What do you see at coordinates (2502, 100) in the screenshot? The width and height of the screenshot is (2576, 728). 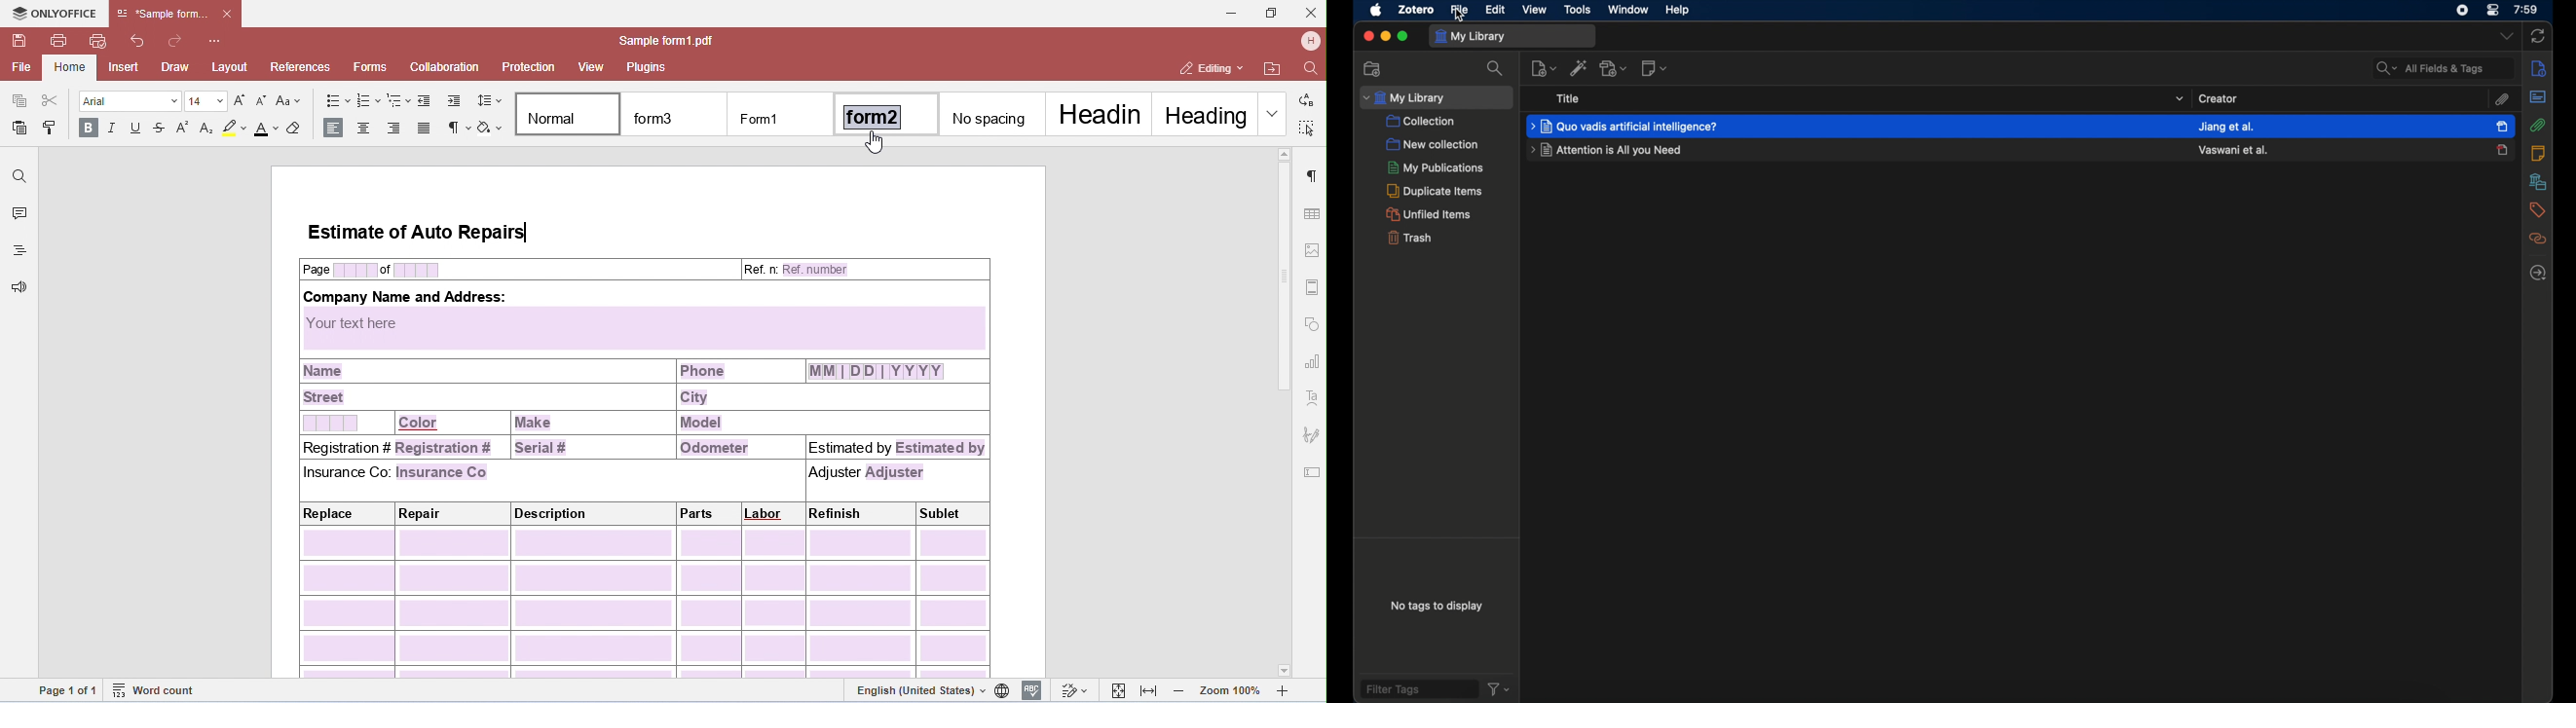 I see `attachments` at bounding box center [2502, 100].